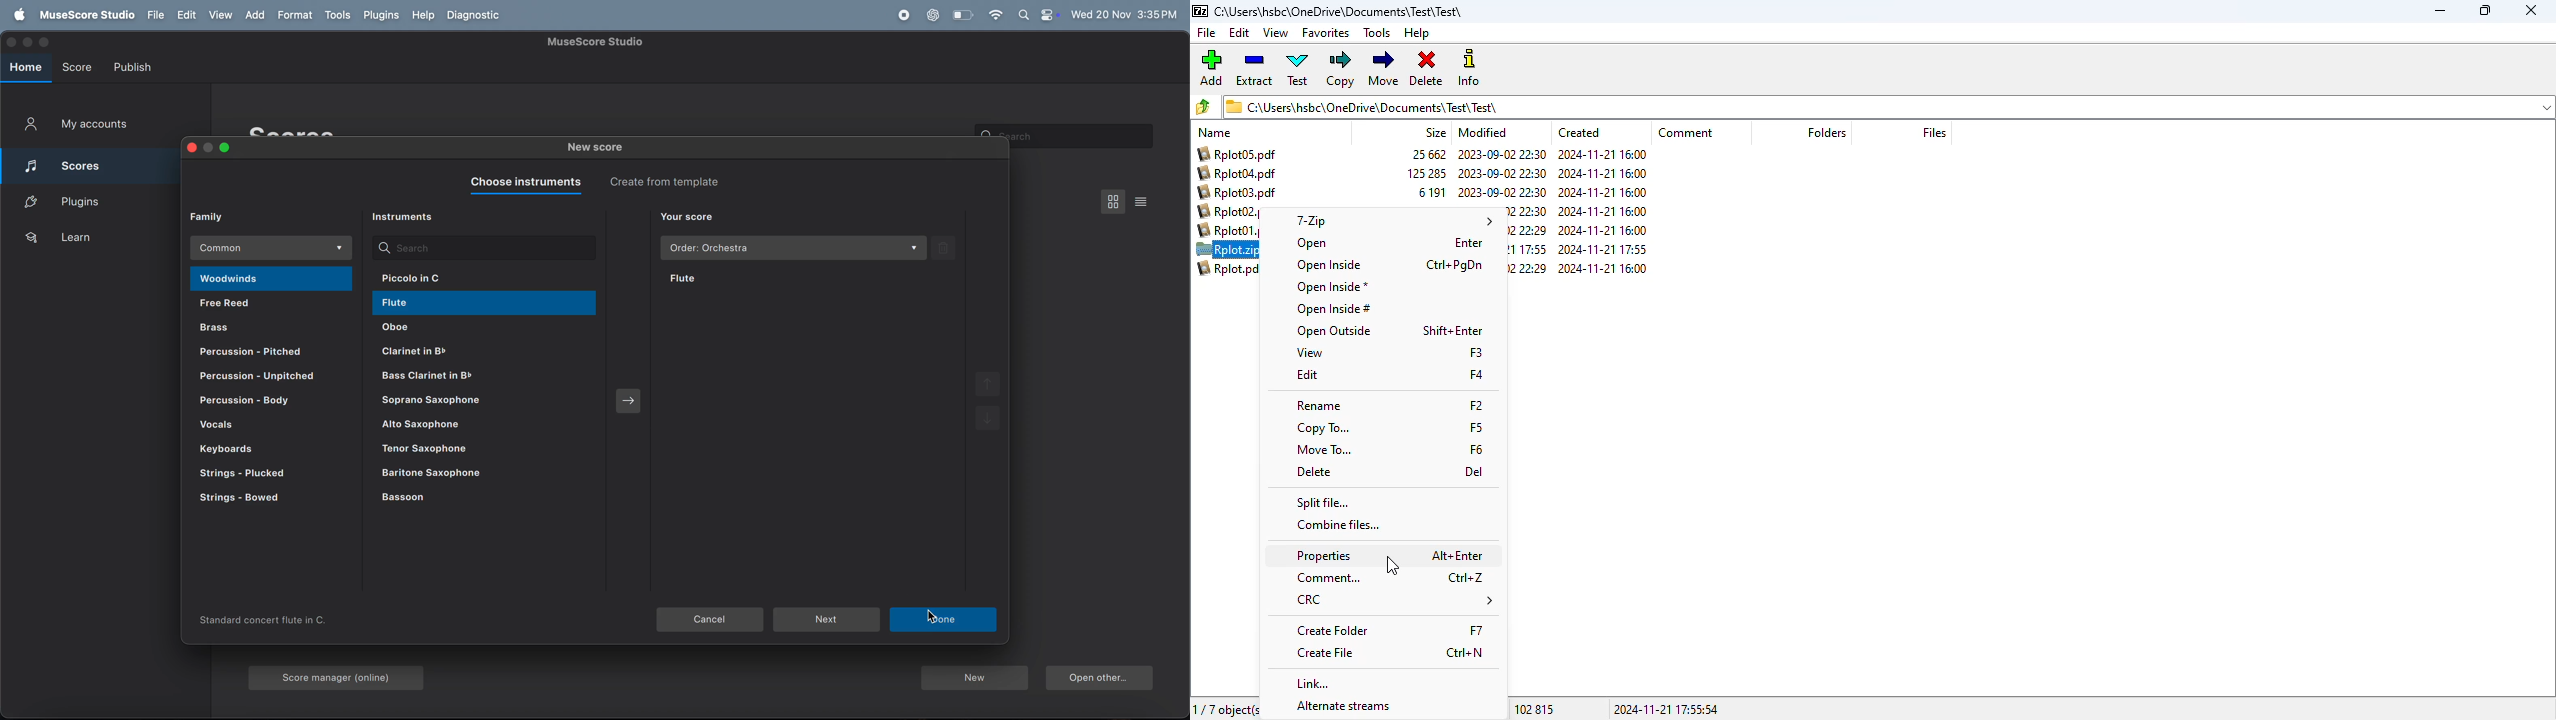 This screenshot has width=2576, height=728. Describe the element at coordinates (461, 350) in the screenshot. I see `clarinet` at that location.